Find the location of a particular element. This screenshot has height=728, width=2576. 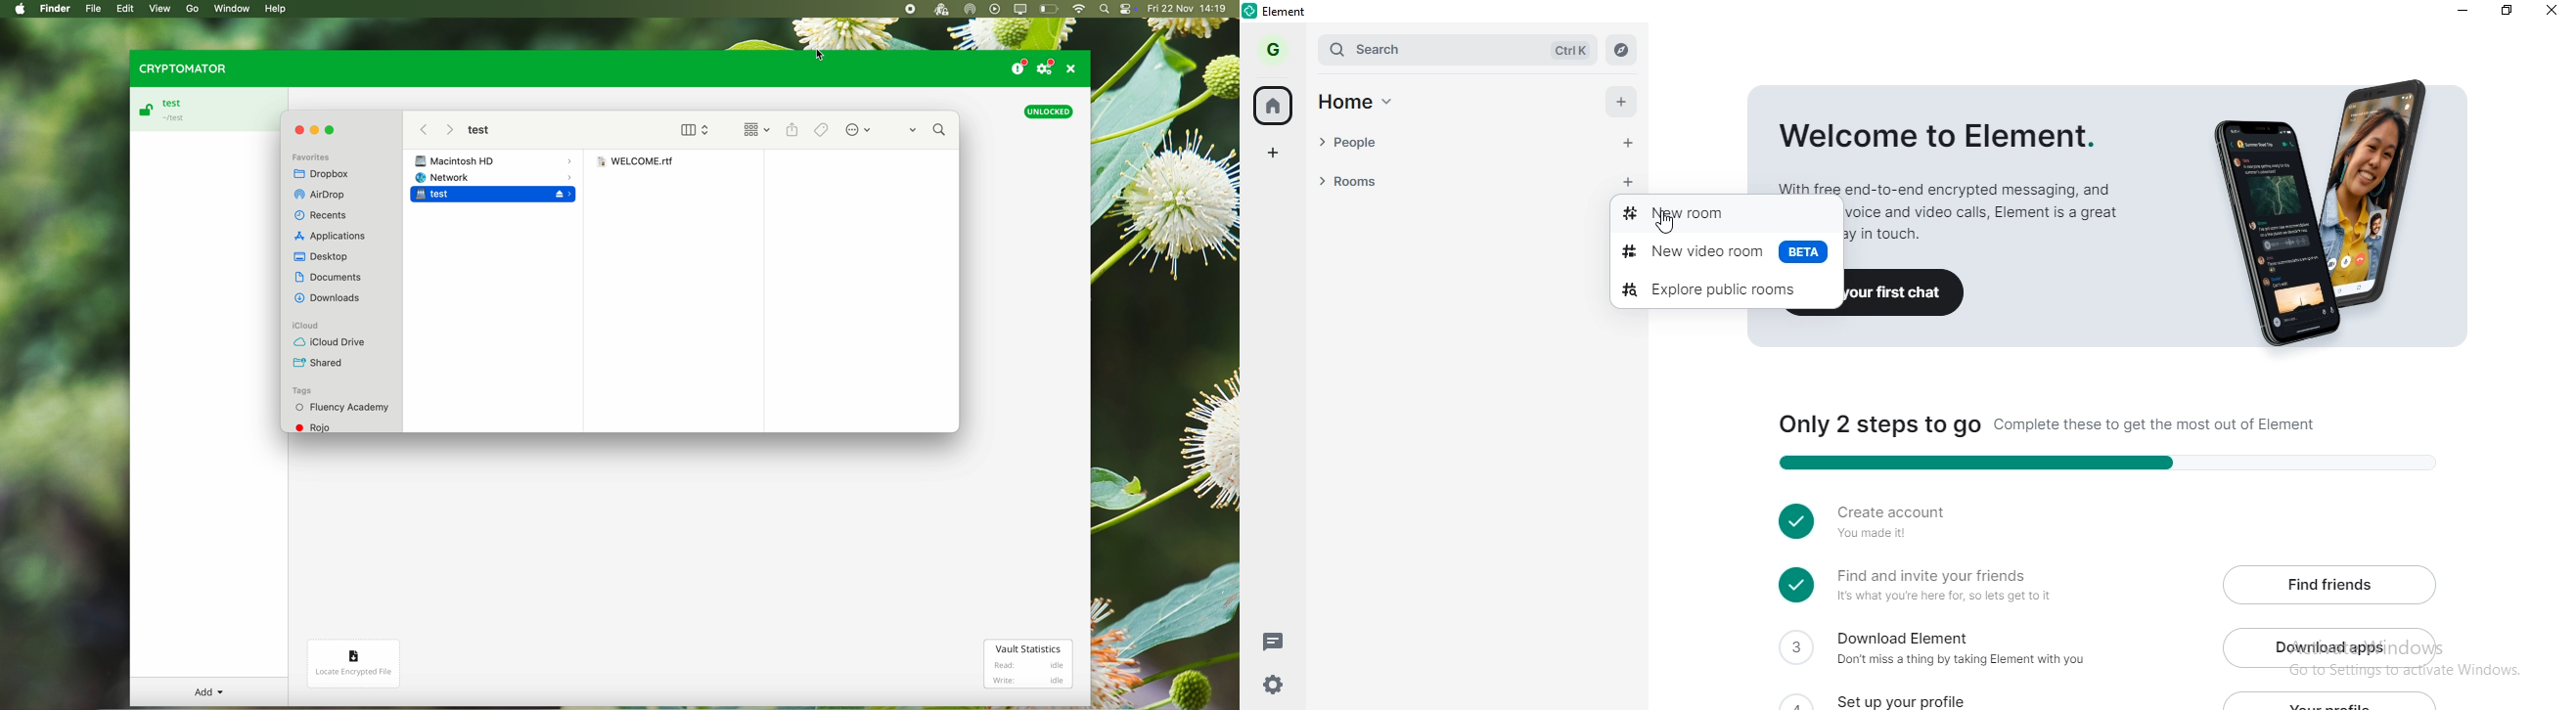

set up your profile is located at coordinates (1913, 697).